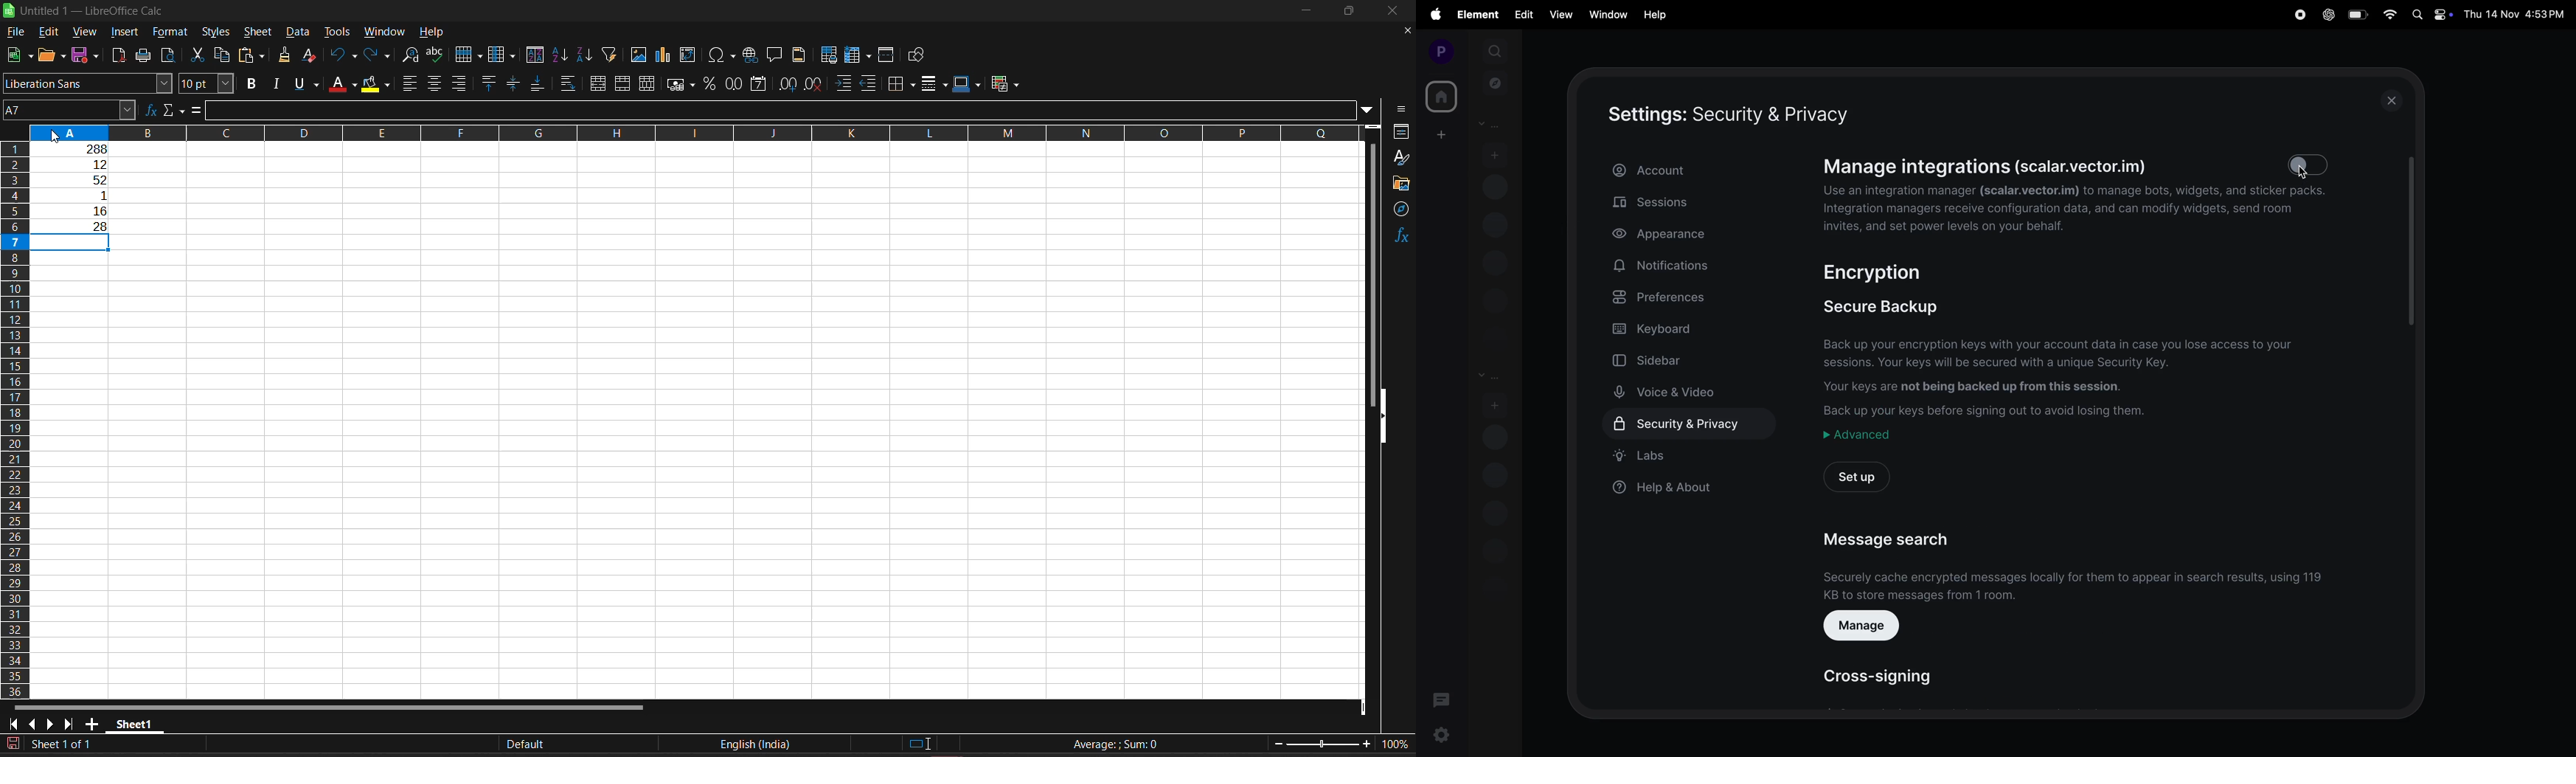 Image resolution: width=2576 pixels, height=784 pixels. What do you see at coordinates (2413, 242) in the screenshot?
I see `scroll bar` at bounding box center [2413, 242].